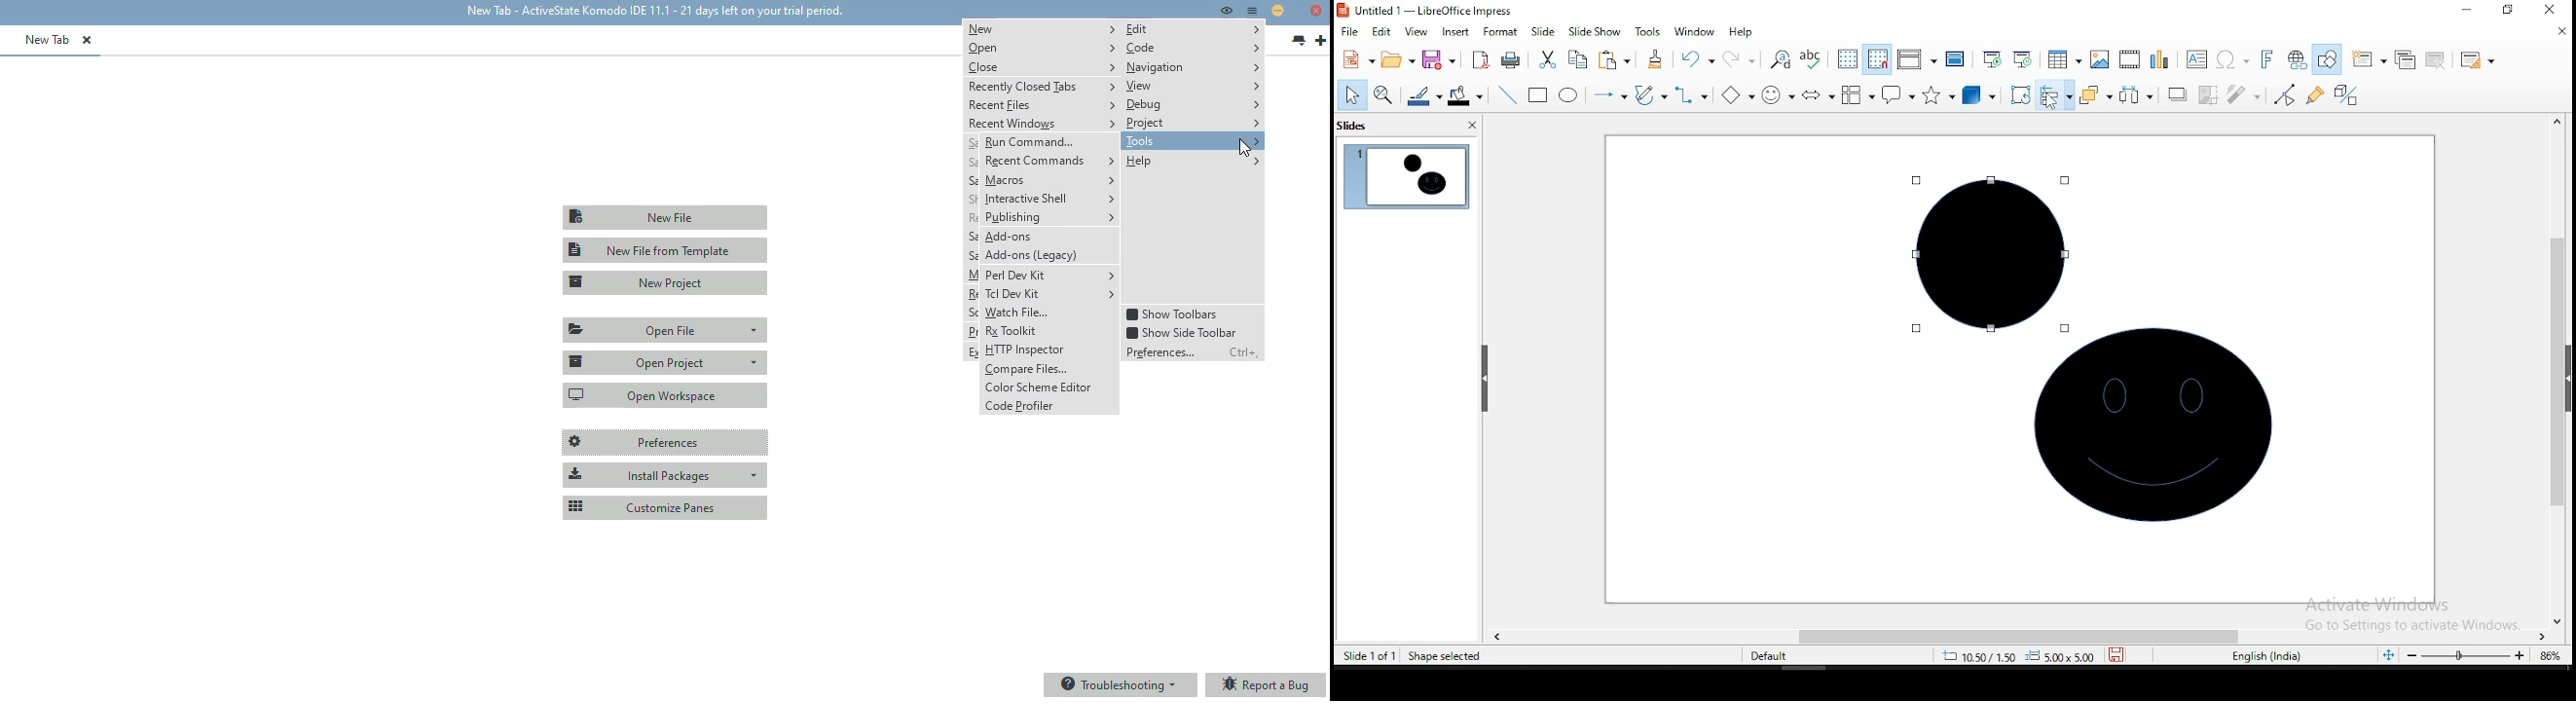 This screenshot has height=728, width=2576. What do you see at coordinates (1448, 657) in the screenshot?
I see `shape selected` at bounding box center [1448, 657].